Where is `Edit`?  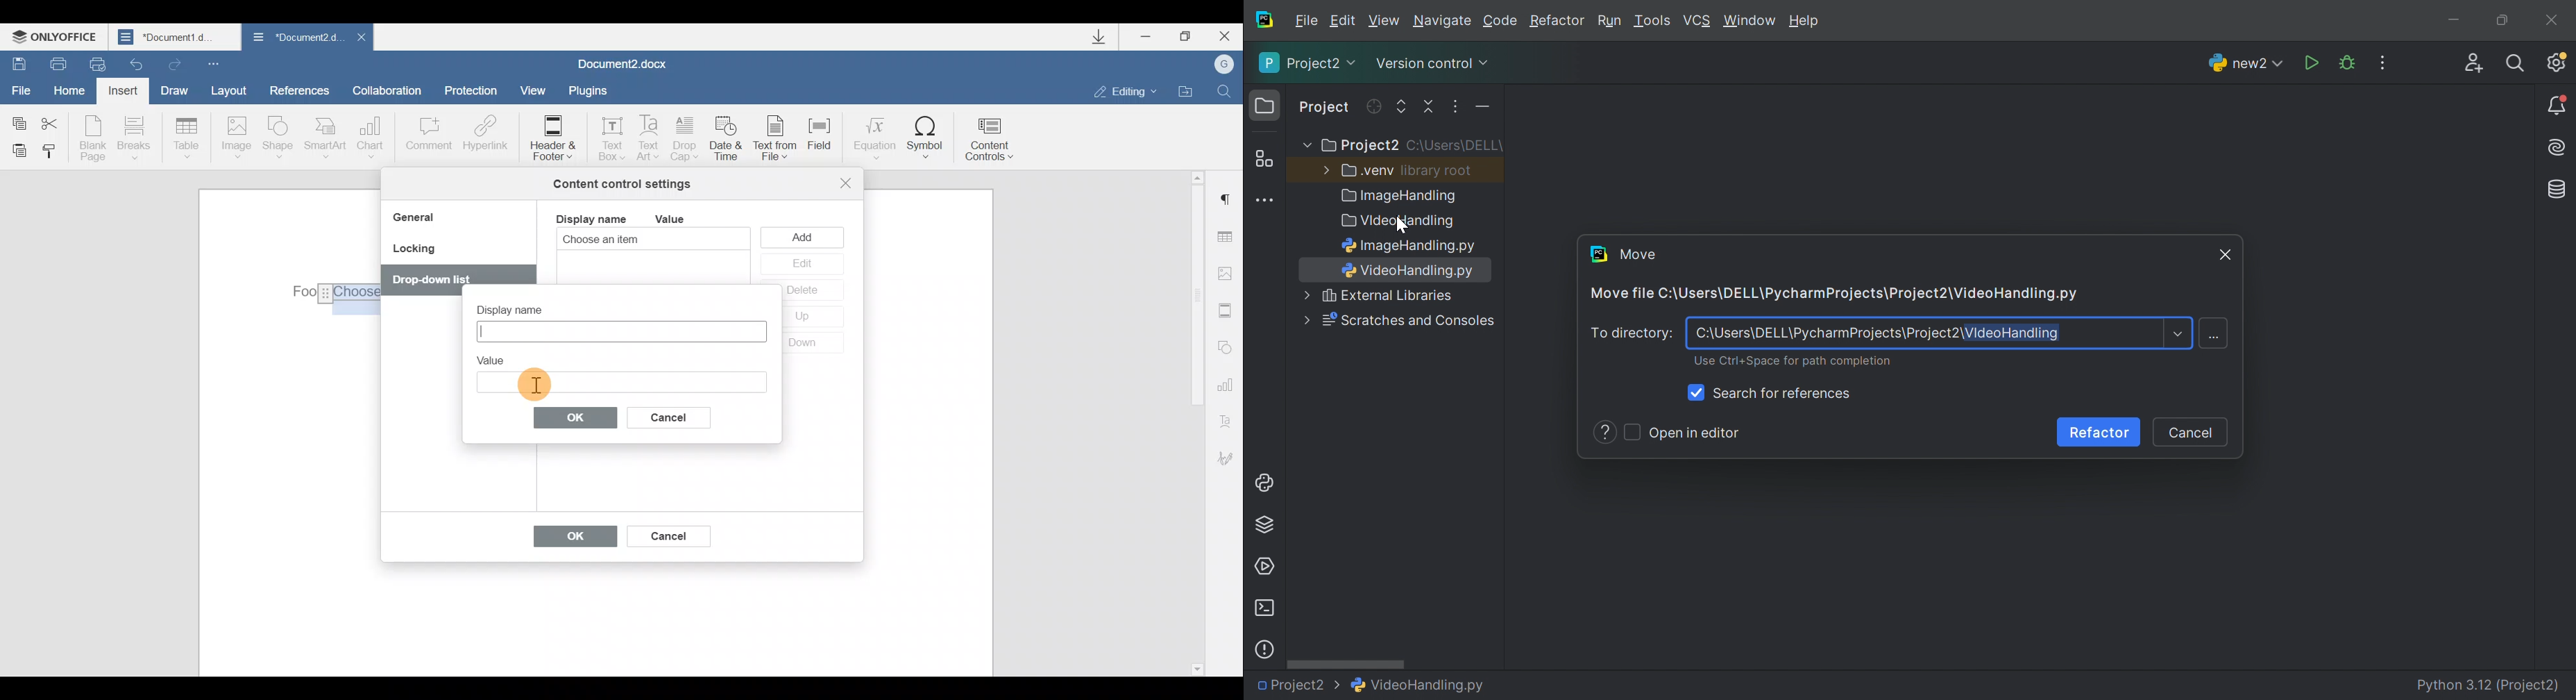 Edit is located at coordinates (1342, 21).